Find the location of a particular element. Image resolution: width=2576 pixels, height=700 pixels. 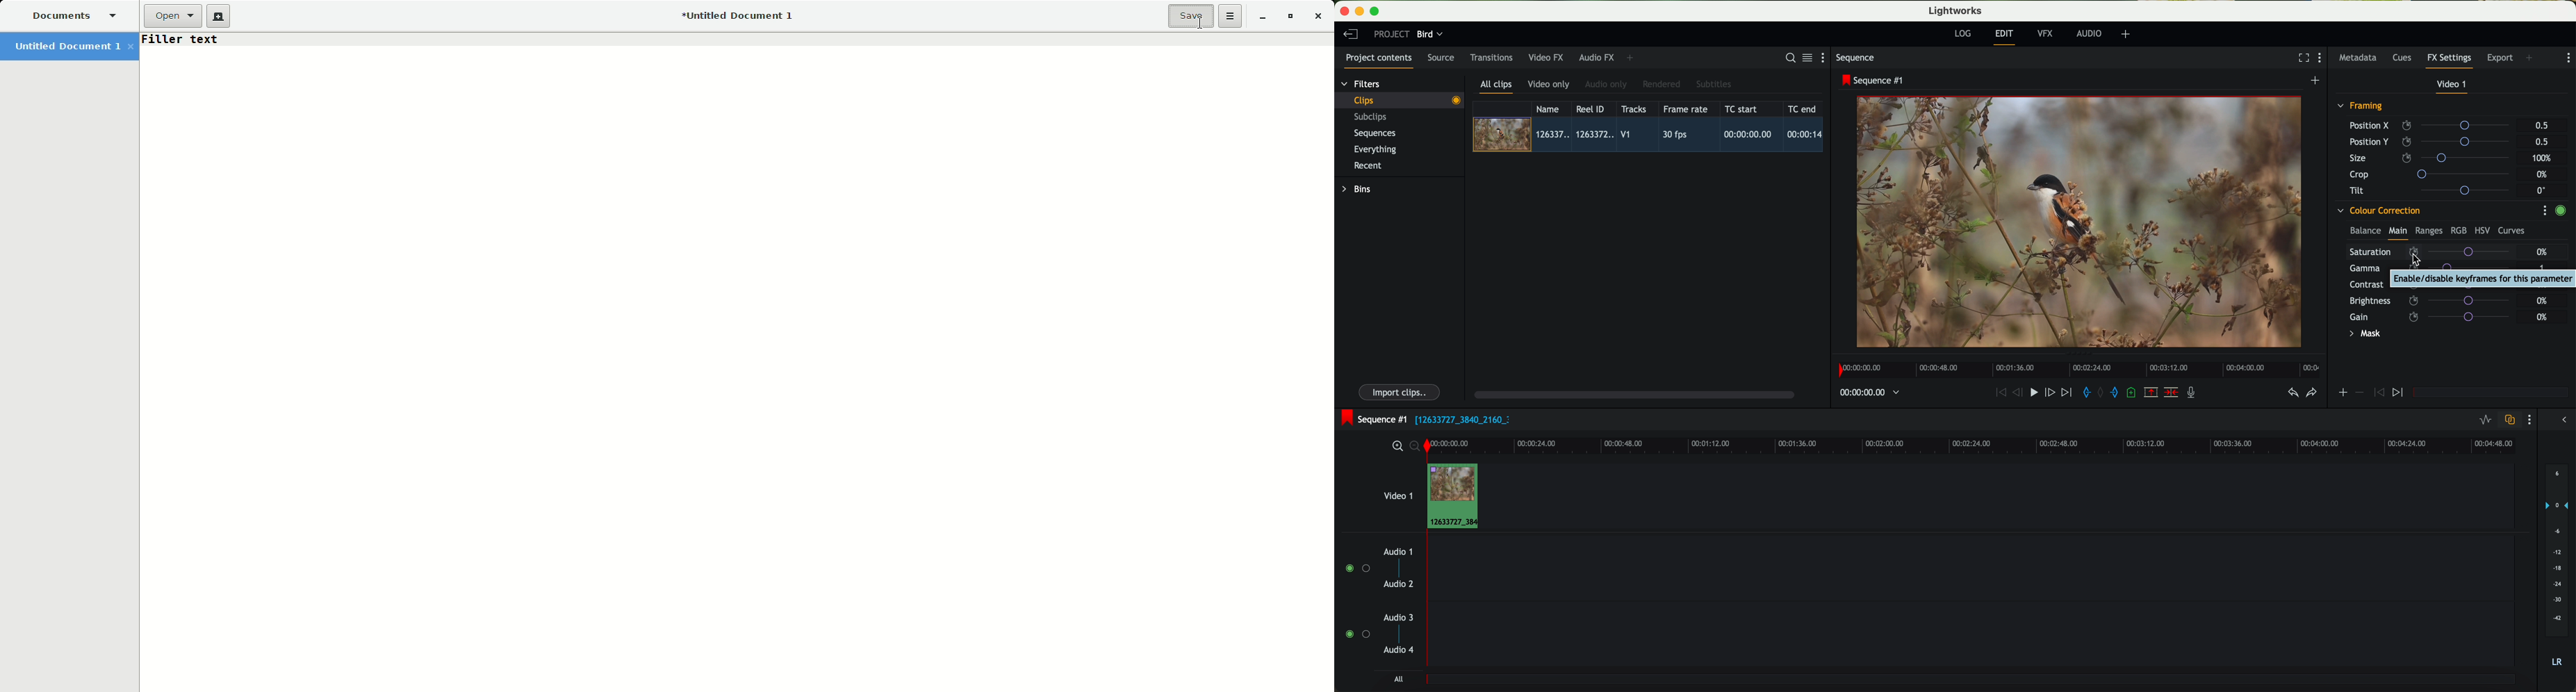

delete/cut is located at coordinates (2171, 392).